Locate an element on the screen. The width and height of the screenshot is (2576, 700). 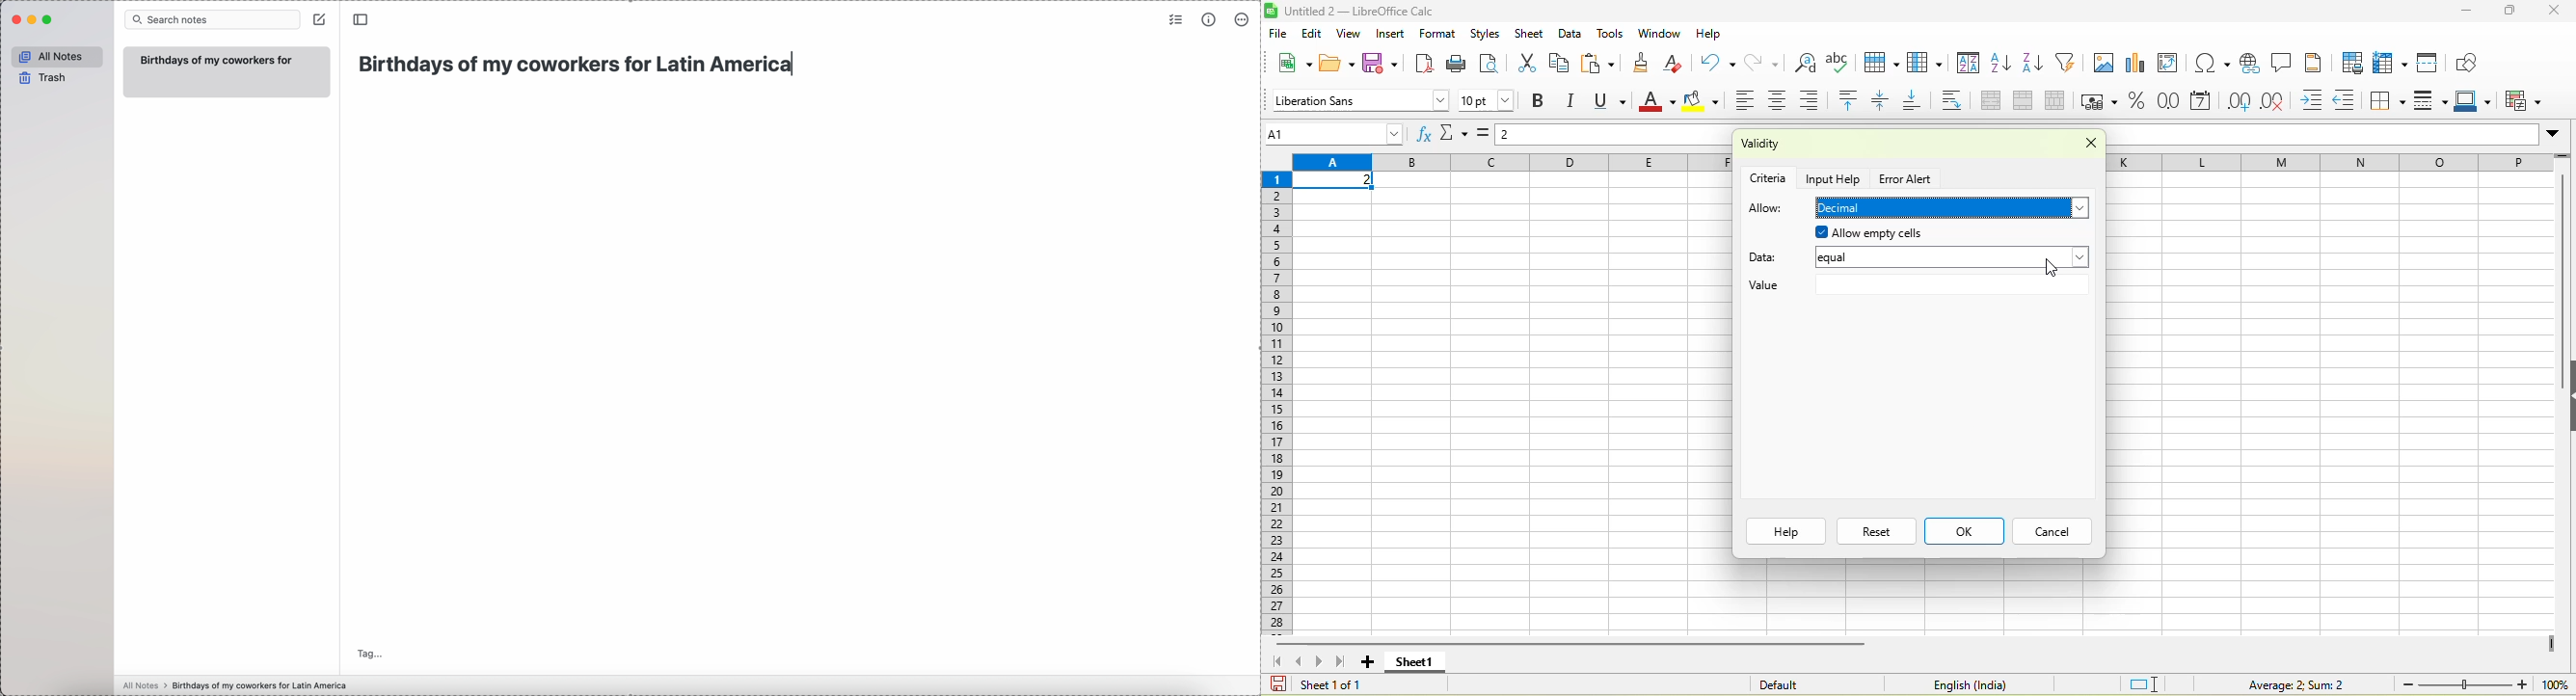
bold is located at coordinates (1540, 102).